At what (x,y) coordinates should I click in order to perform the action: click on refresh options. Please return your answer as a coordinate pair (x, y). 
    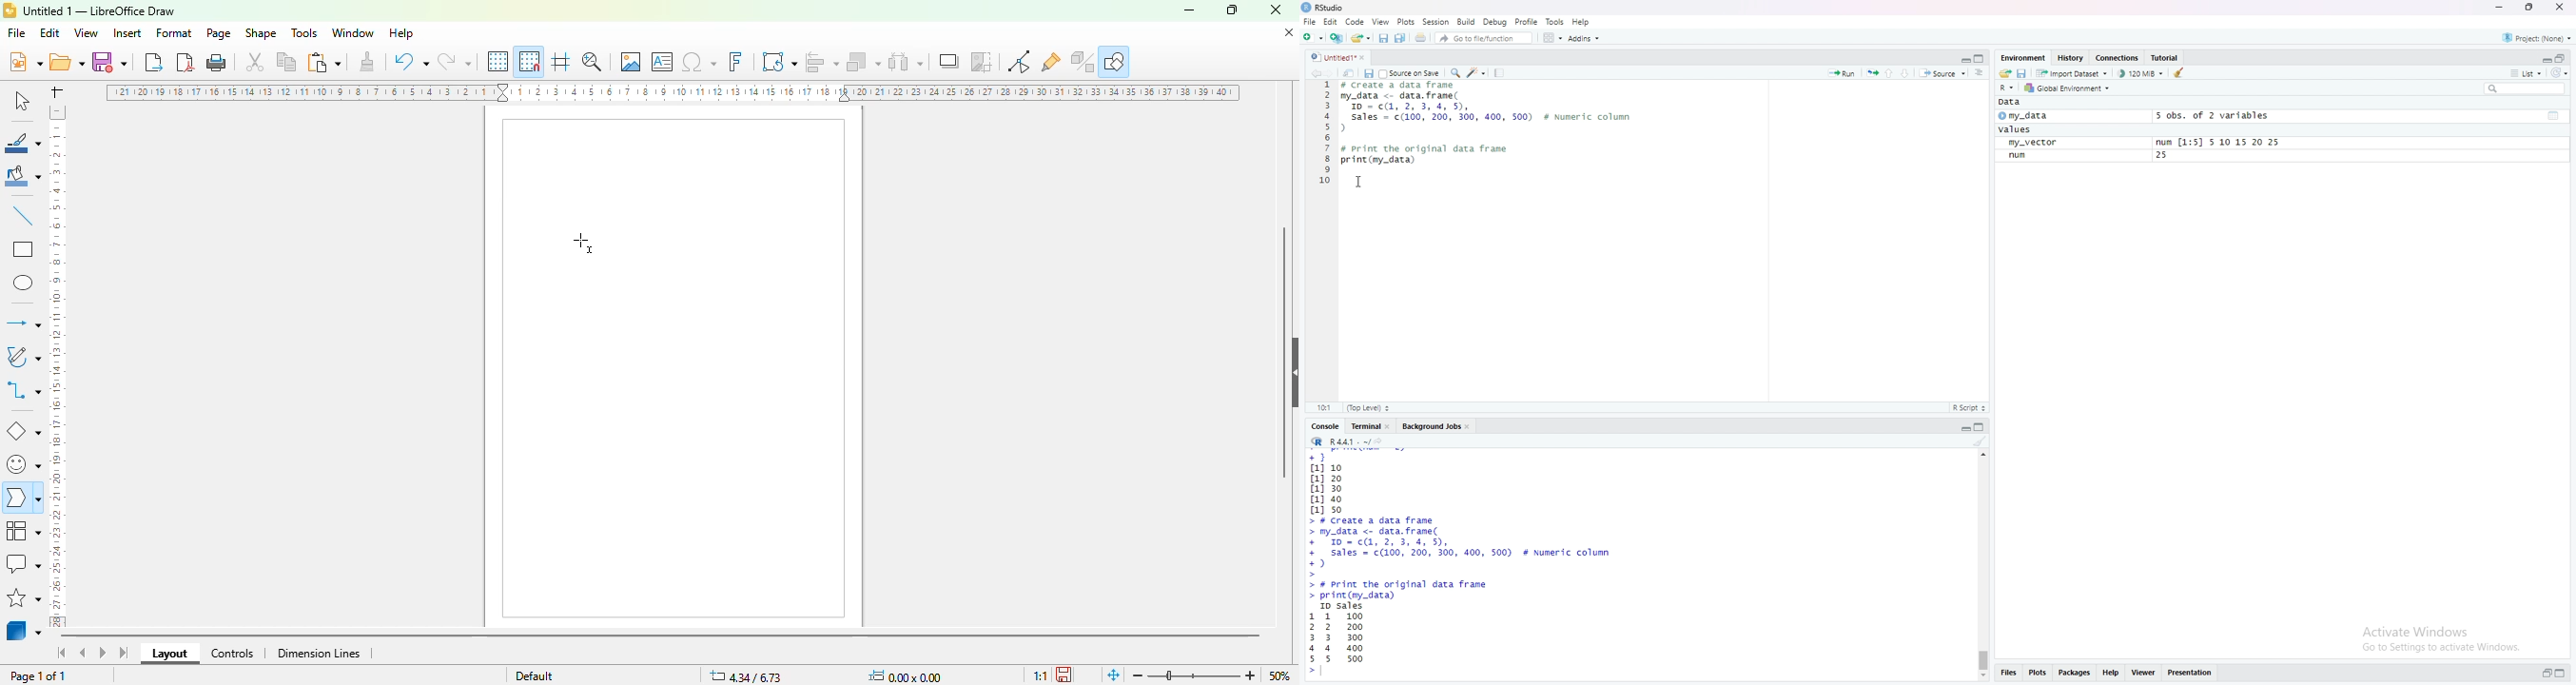
    Looking at the image, I should click on (2562, 75).